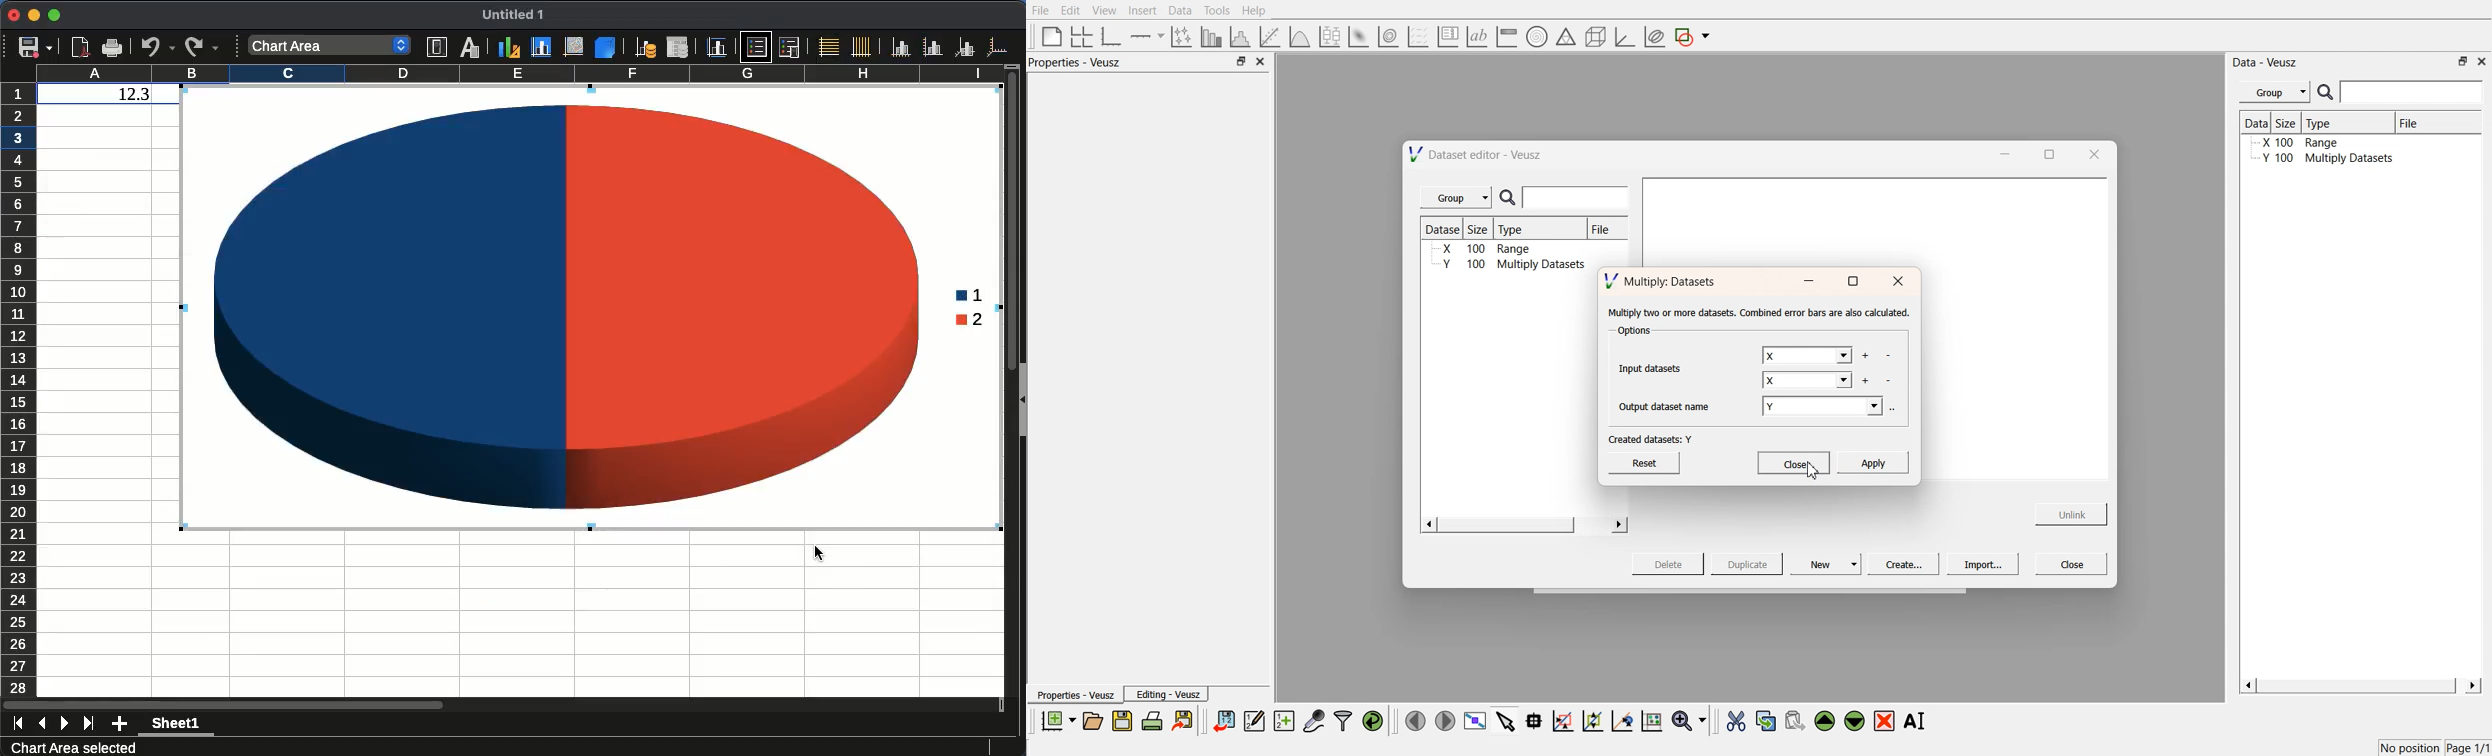  Describe the element at coordinates (1578, 198) in the screenshot. I see `enter search field` at that location.